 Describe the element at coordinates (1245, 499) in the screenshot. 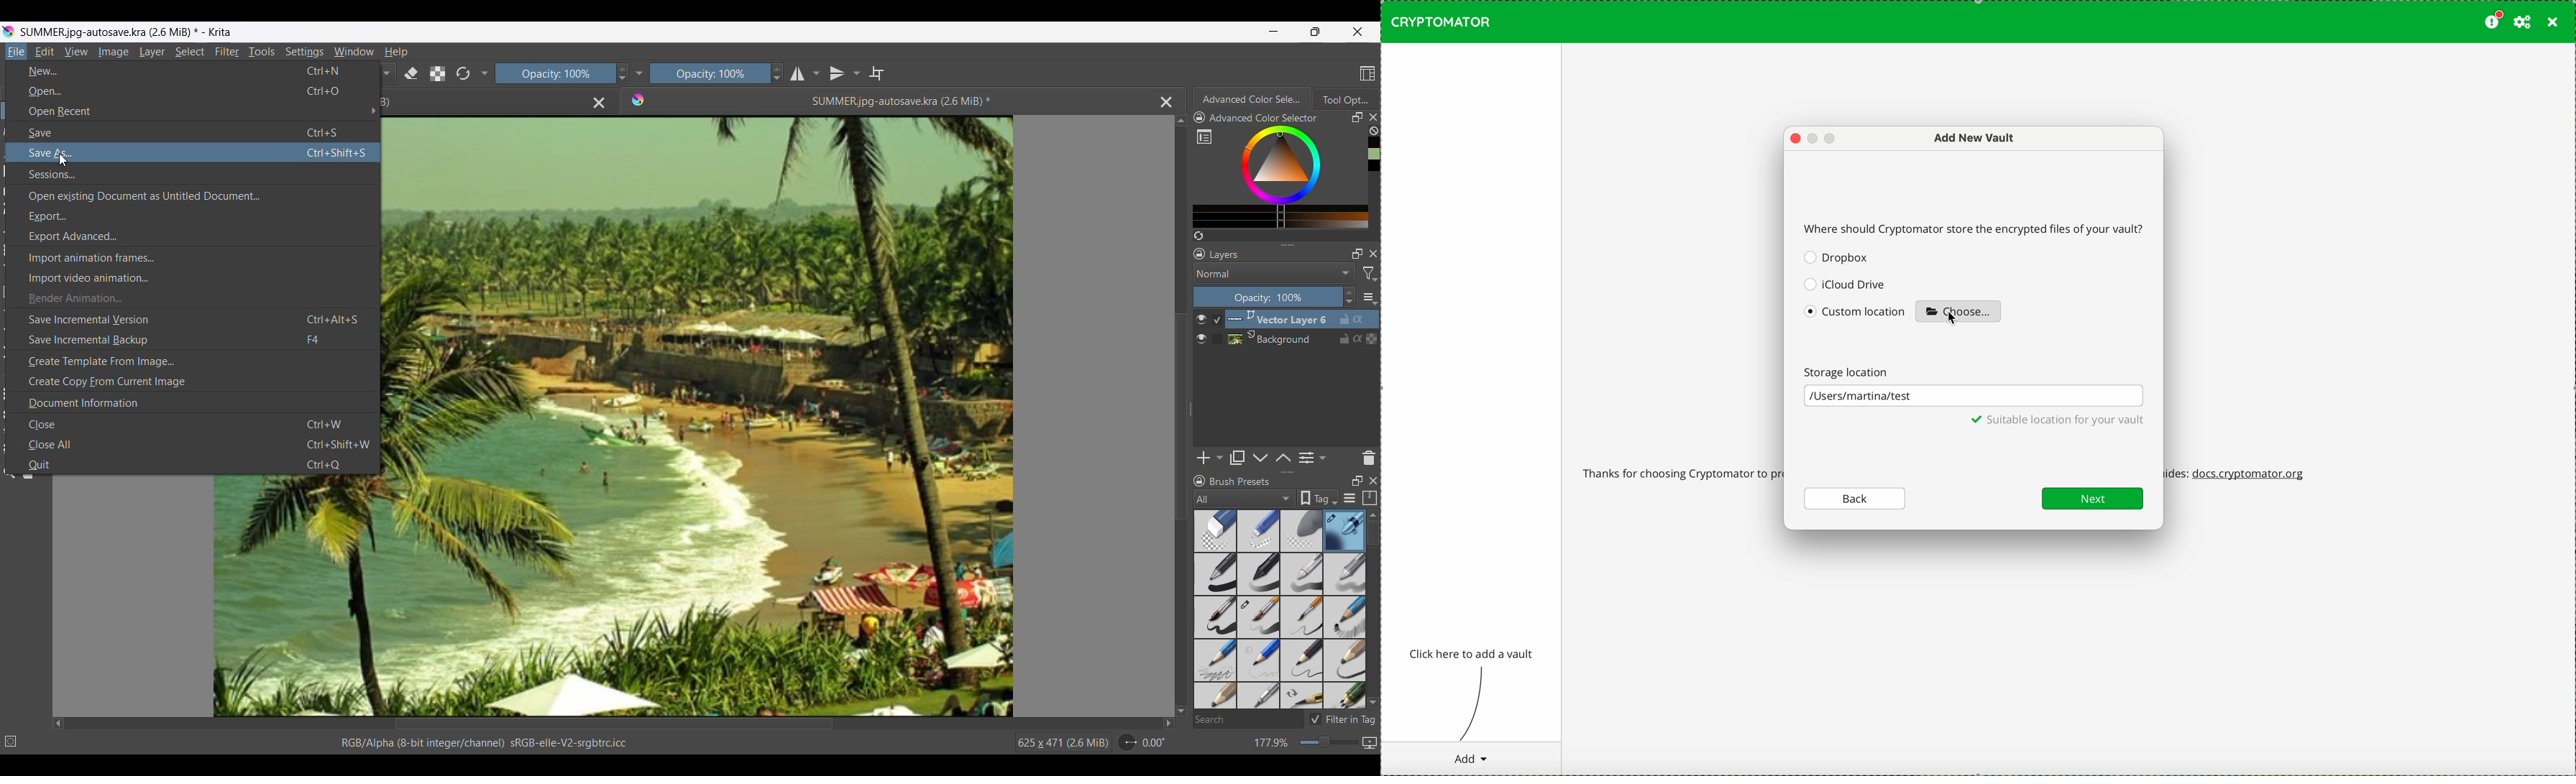

I see `Filter options for brush presets` at that location.